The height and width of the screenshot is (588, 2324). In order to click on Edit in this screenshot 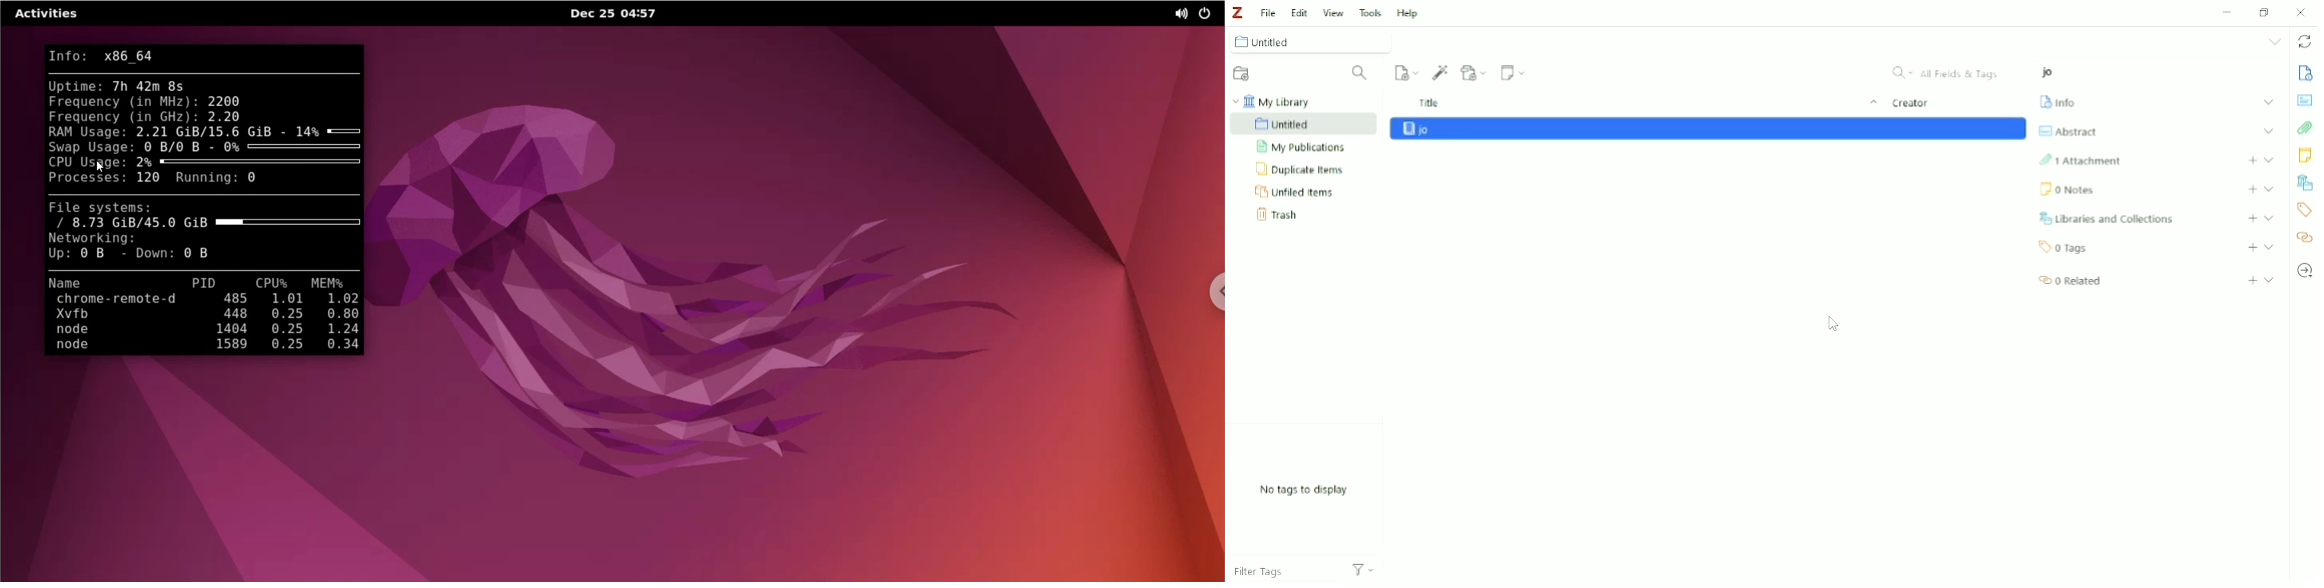, I will do `click(1299, 12)`.